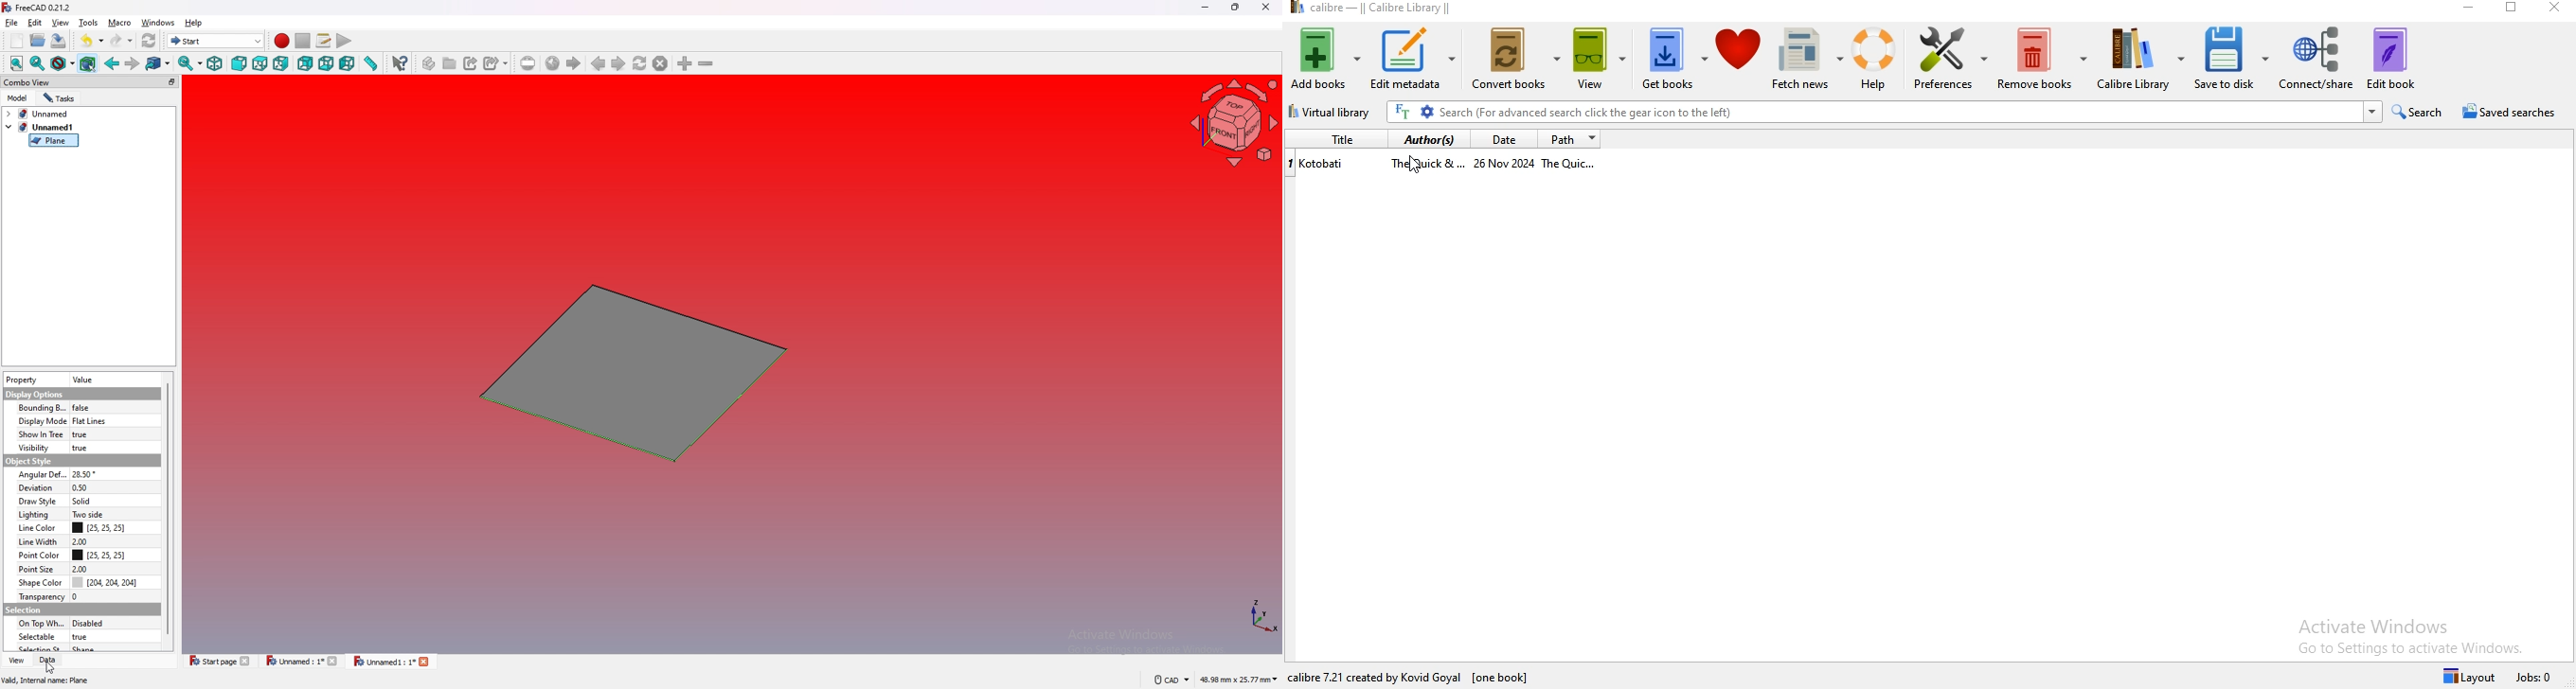  Describe the element at coordinates (281, 63) in the screenshot. I see `right` at that location.